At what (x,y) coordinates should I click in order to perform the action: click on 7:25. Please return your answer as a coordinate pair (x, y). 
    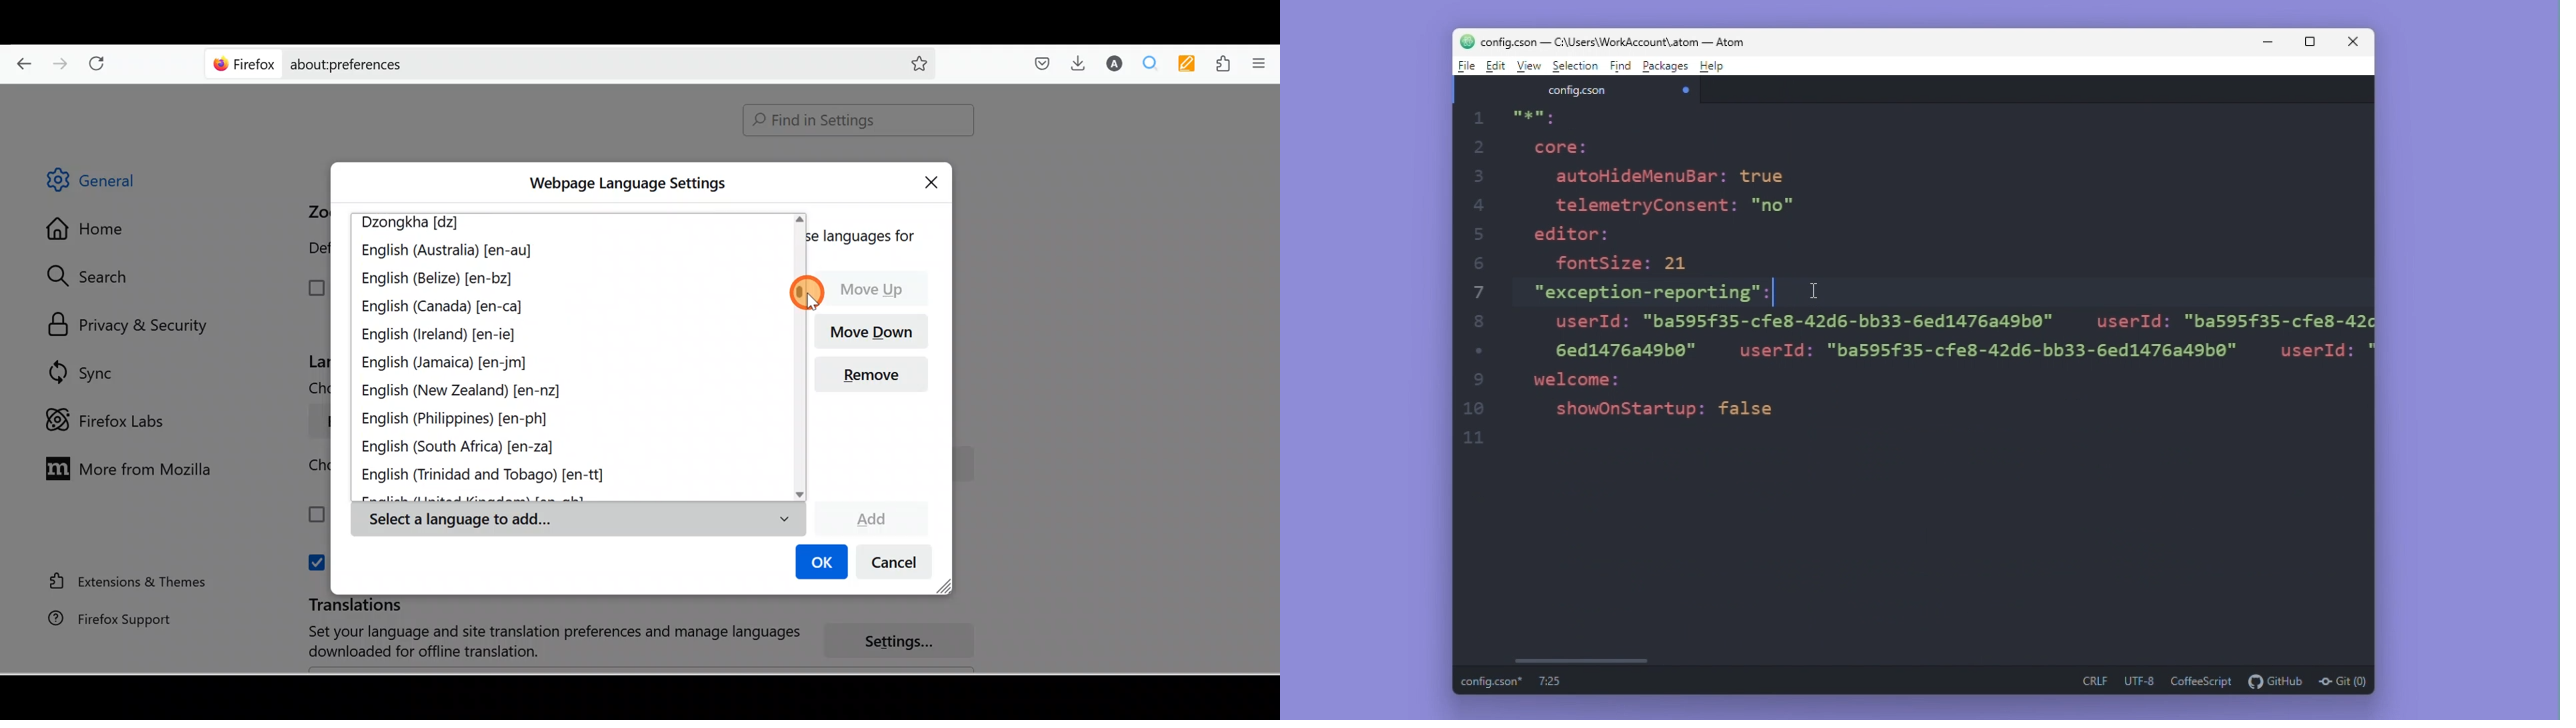
    Looking at the image, I should click on (1549, 681).